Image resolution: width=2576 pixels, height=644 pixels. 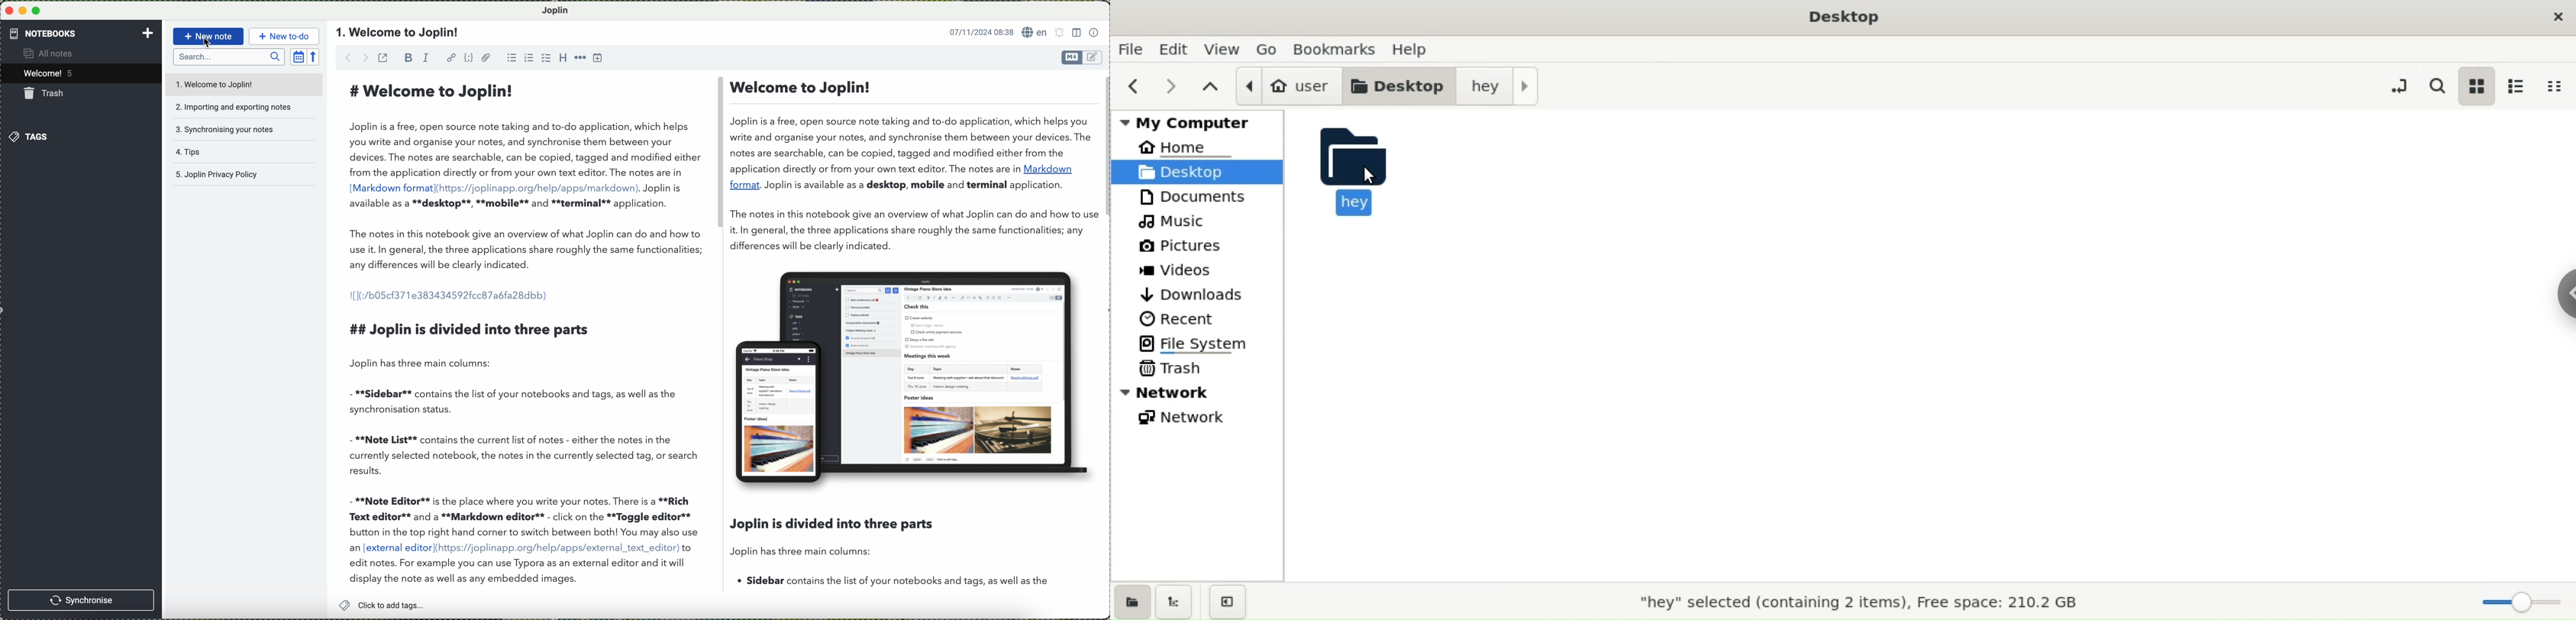 I want to click on bold, so click(x=409, y=57).